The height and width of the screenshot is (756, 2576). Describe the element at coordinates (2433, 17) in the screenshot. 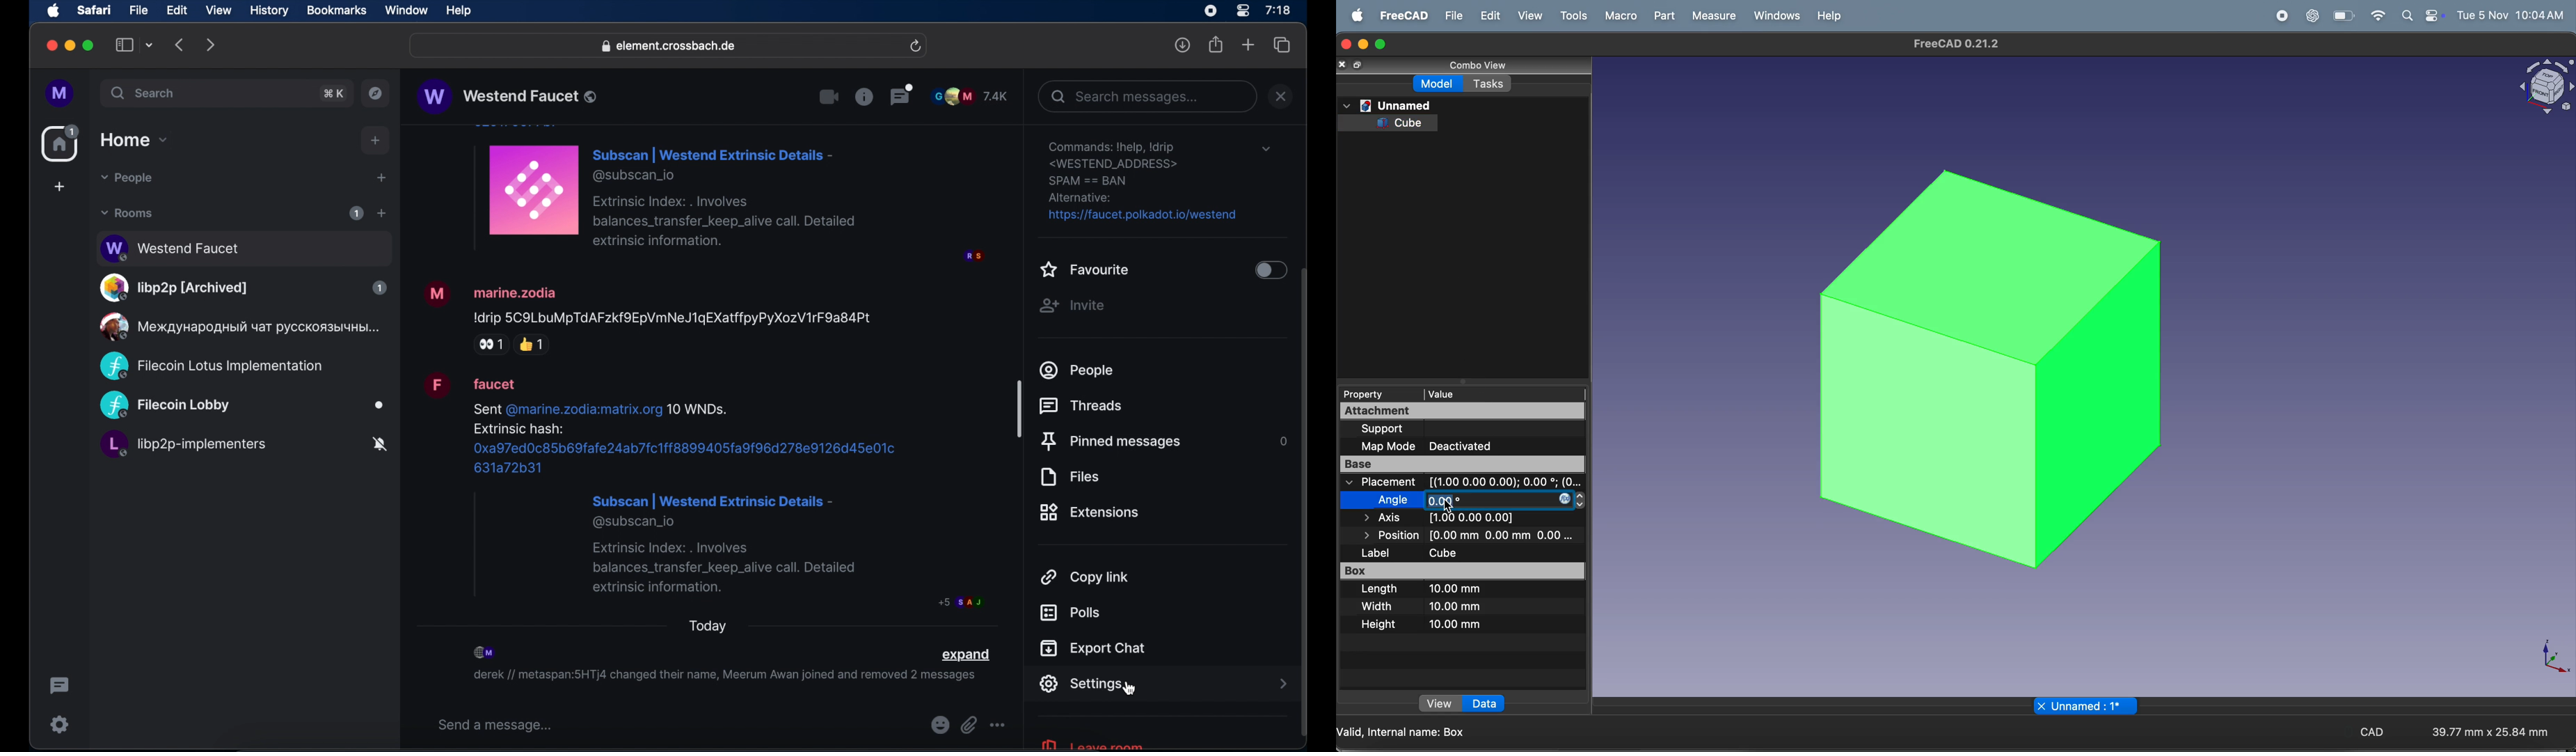

I see `battery` at that location.